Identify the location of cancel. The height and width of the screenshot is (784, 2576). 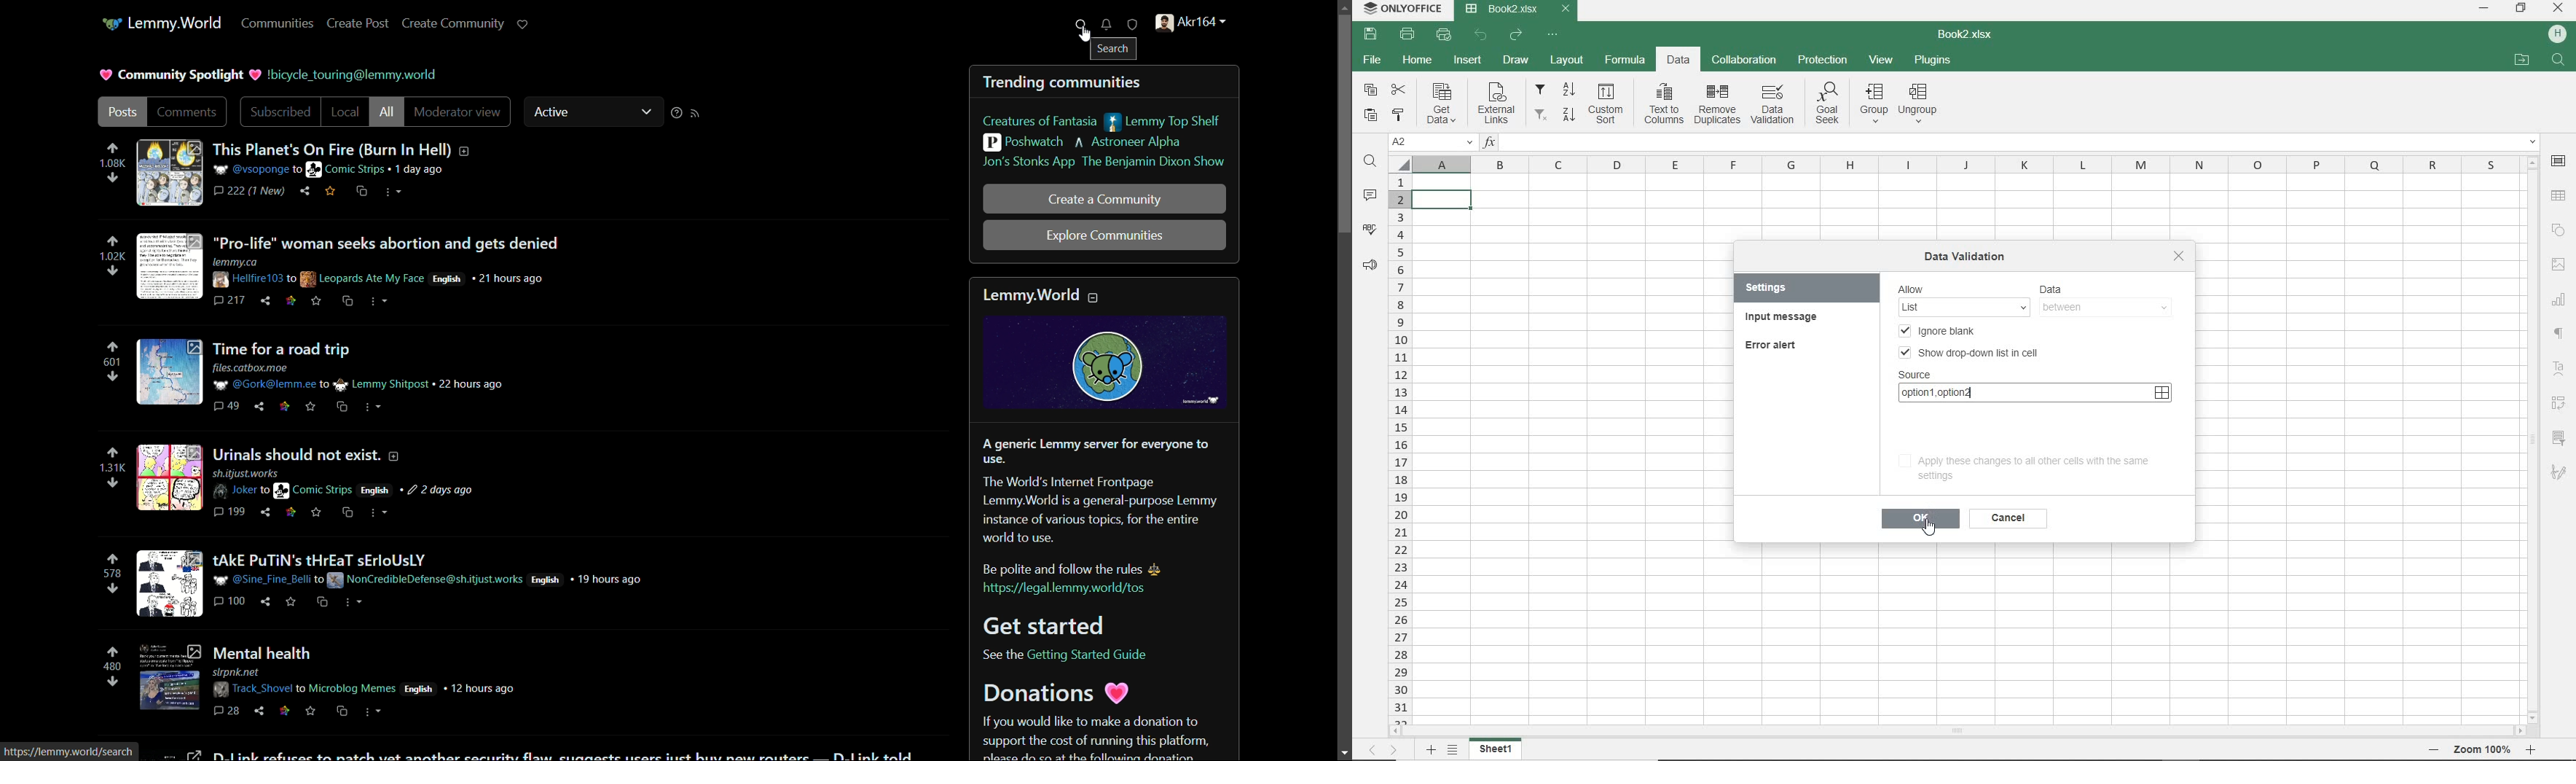
(2007, 518).